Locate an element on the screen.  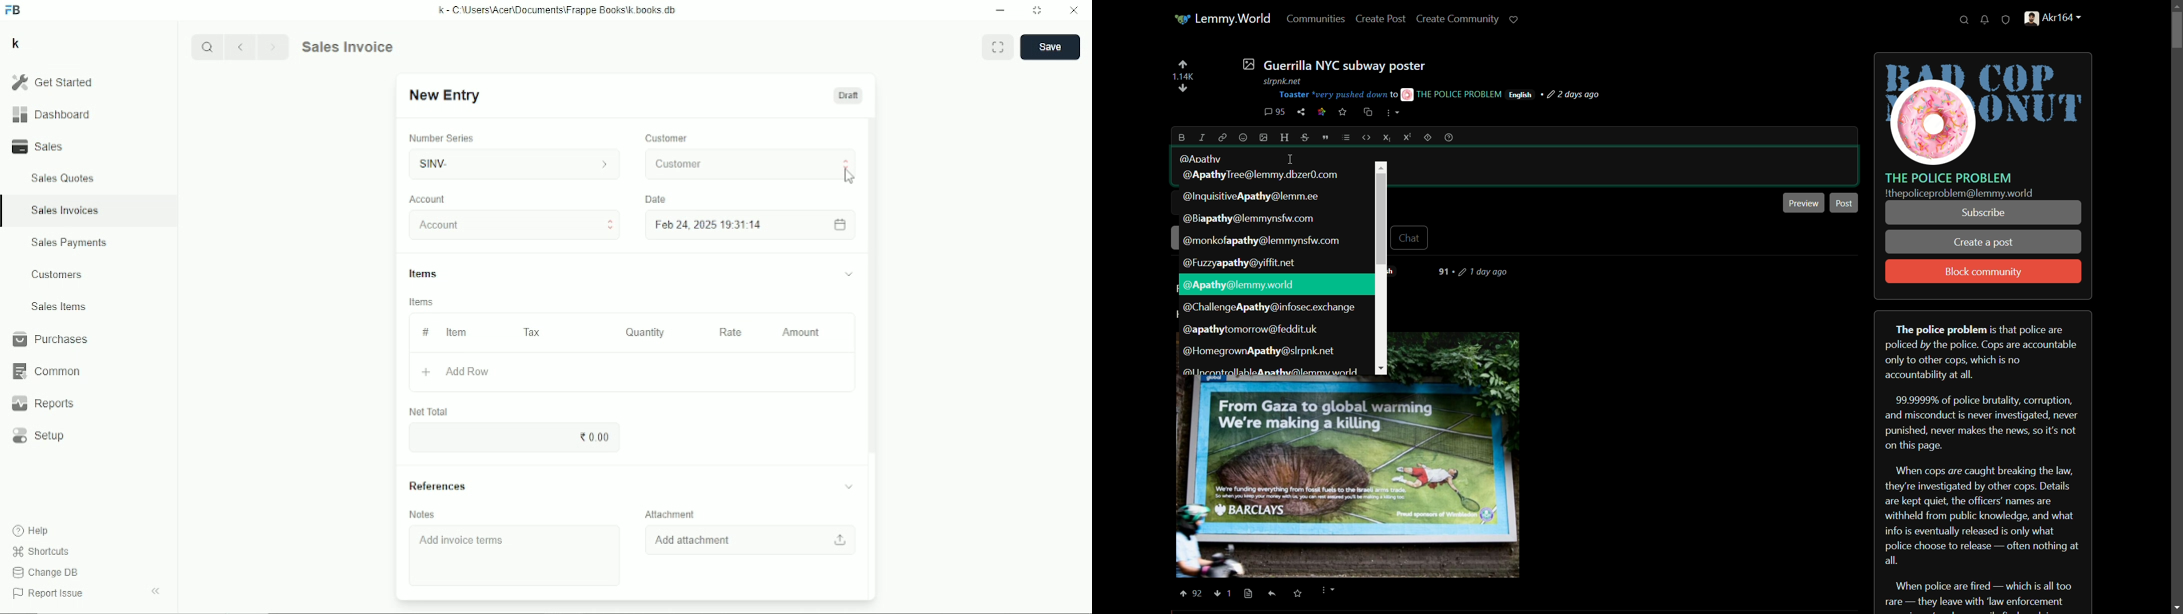
Close is located at coordinates (1074, 11).